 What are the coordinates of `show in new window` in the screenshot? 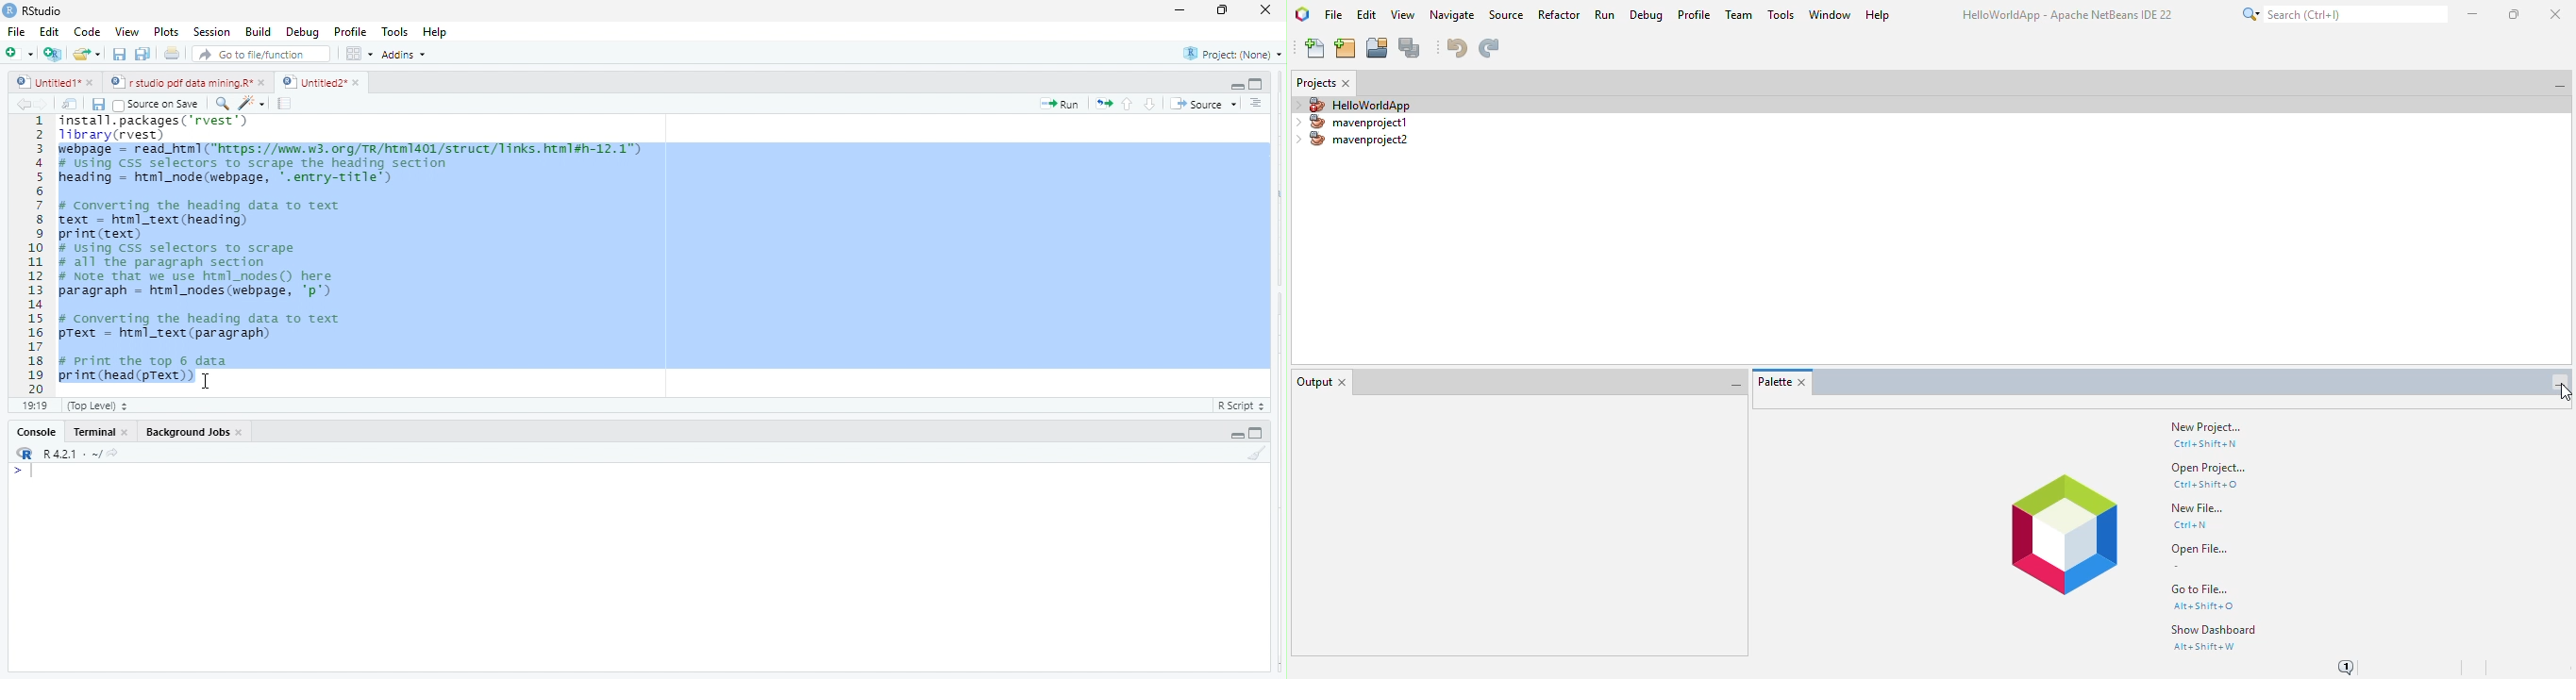 It's located at (71, 106).